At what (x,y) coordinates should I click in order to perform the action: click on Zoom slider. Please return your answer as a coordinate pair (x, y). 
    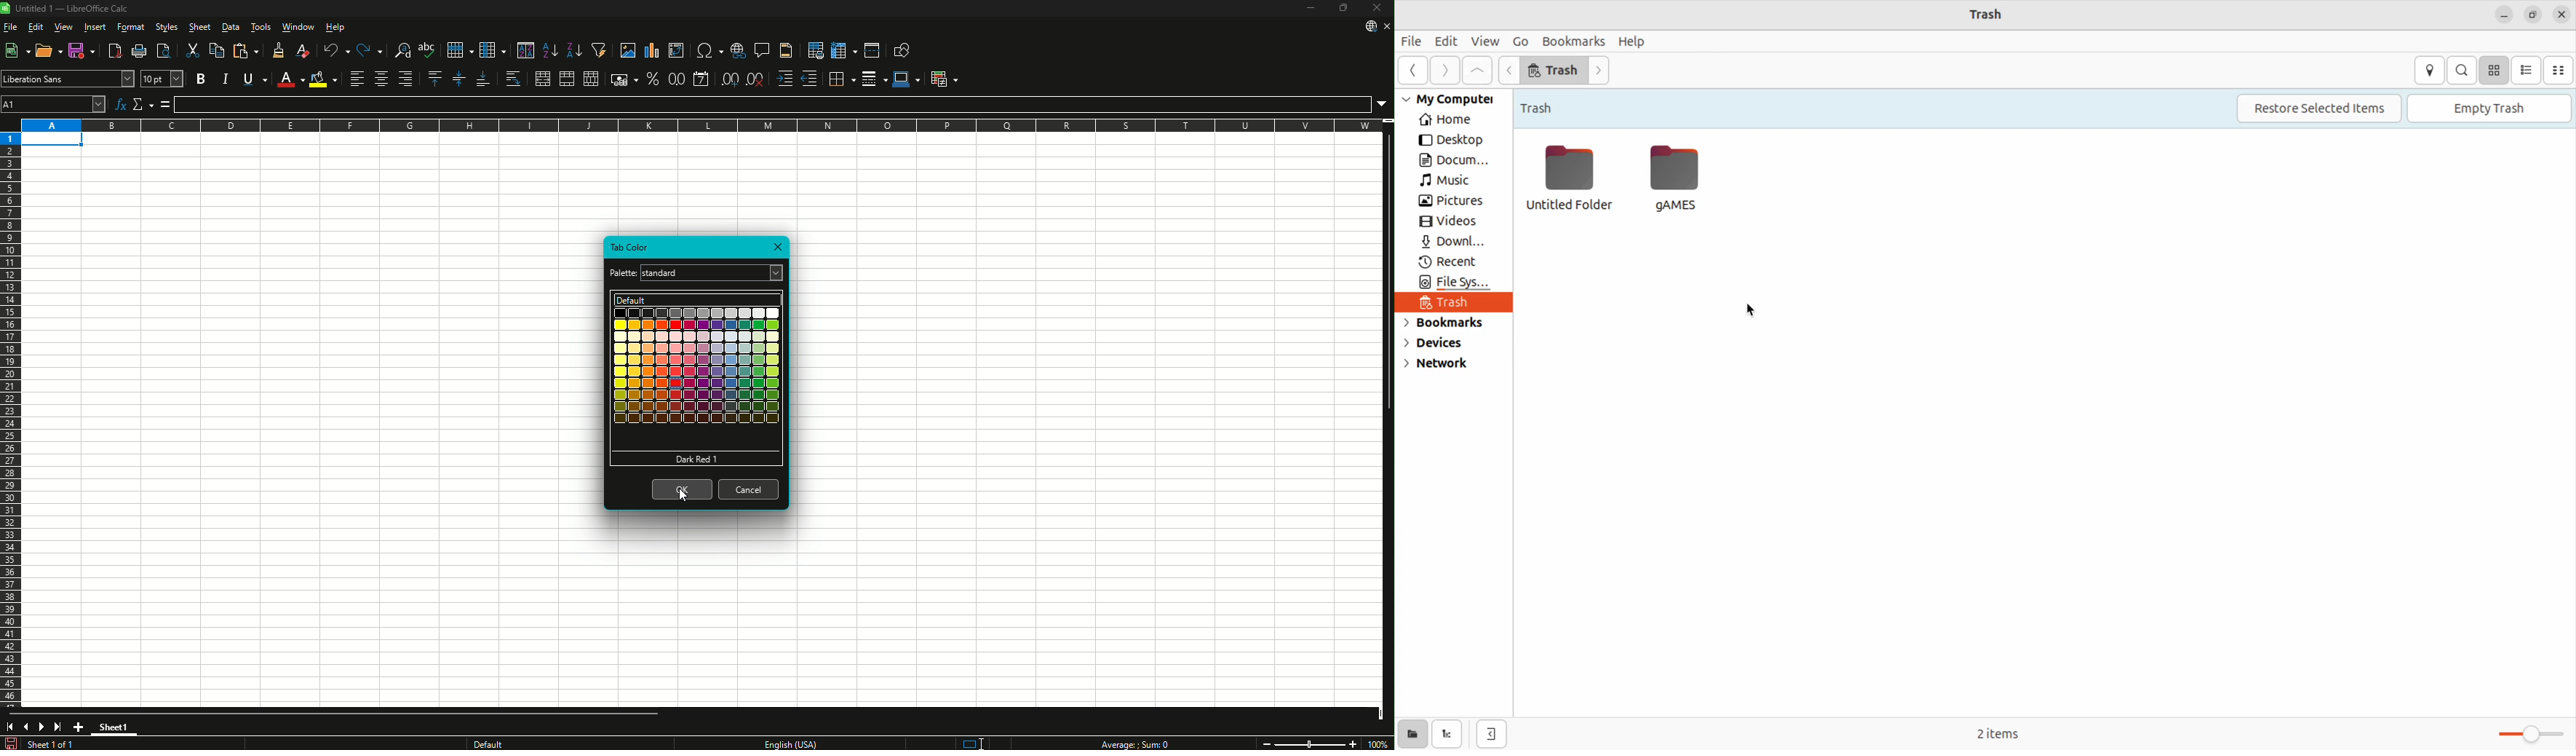
    Looking at the image, I should click on (1310, 743).